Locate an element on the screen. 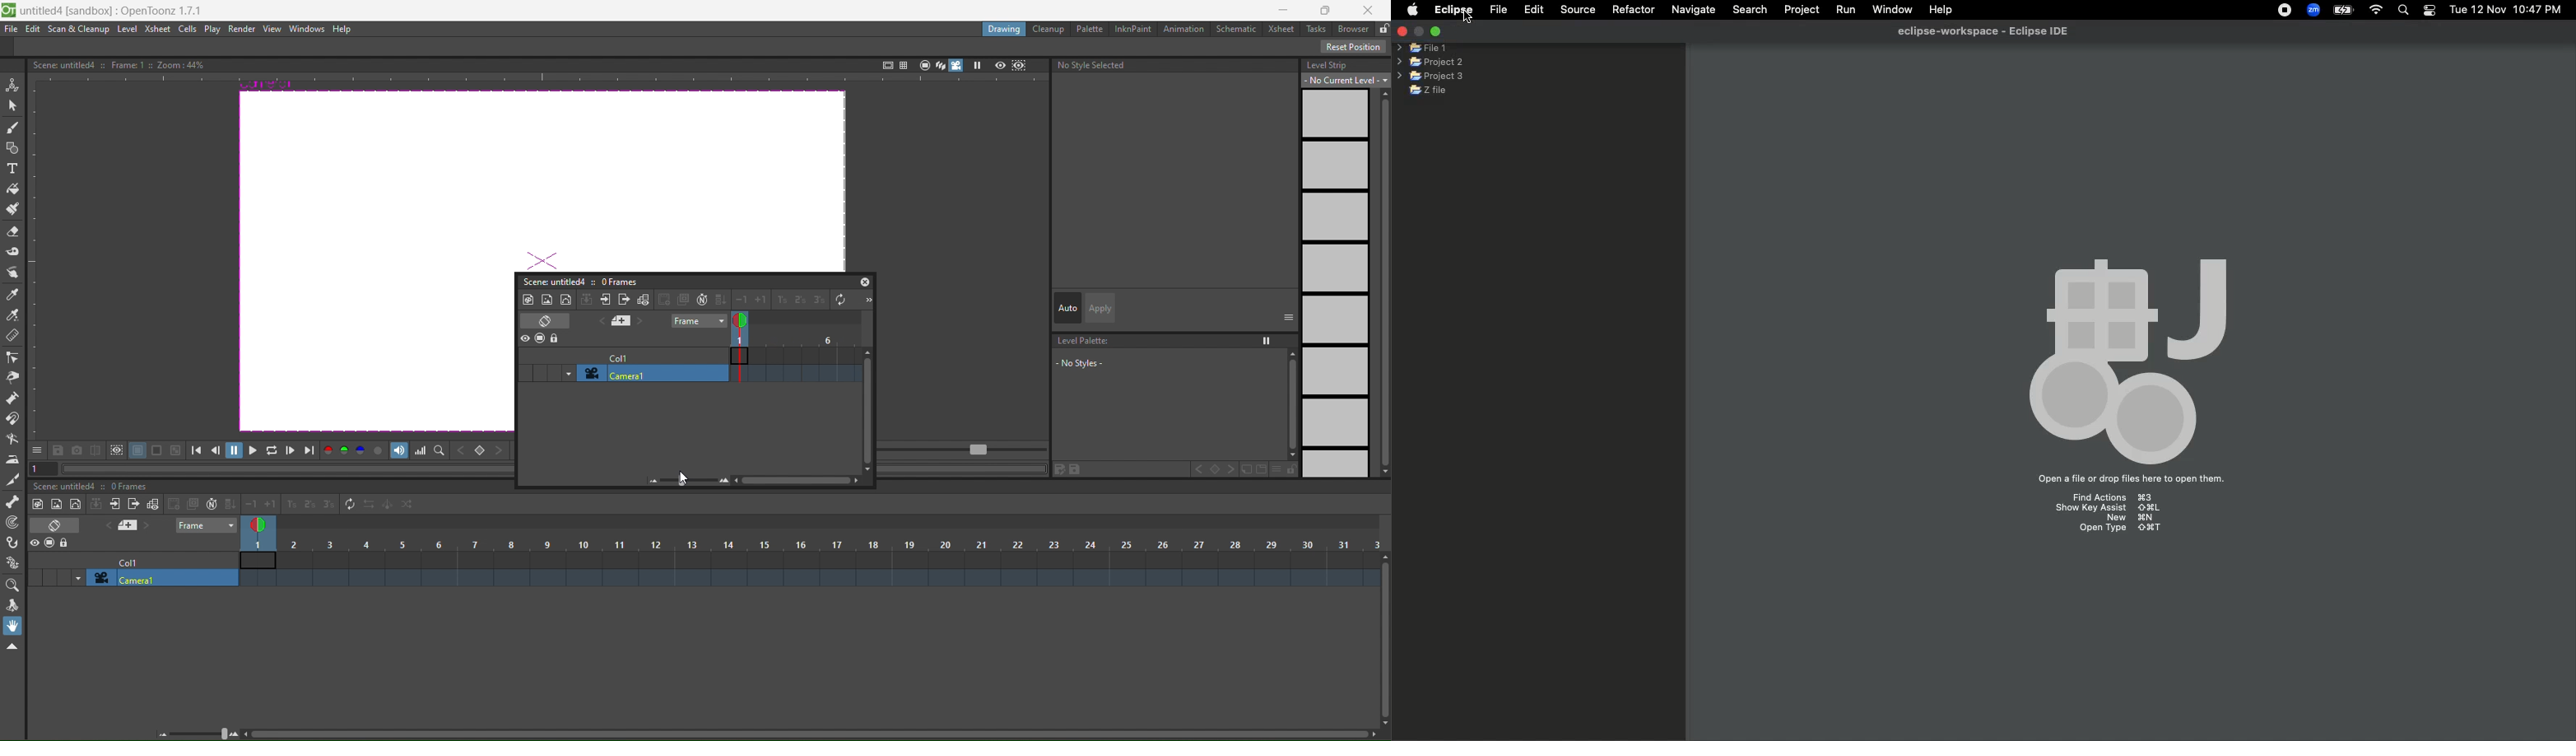 This screenshot has width=2576, height=756. Z file is located at coordinates (1439, 90).